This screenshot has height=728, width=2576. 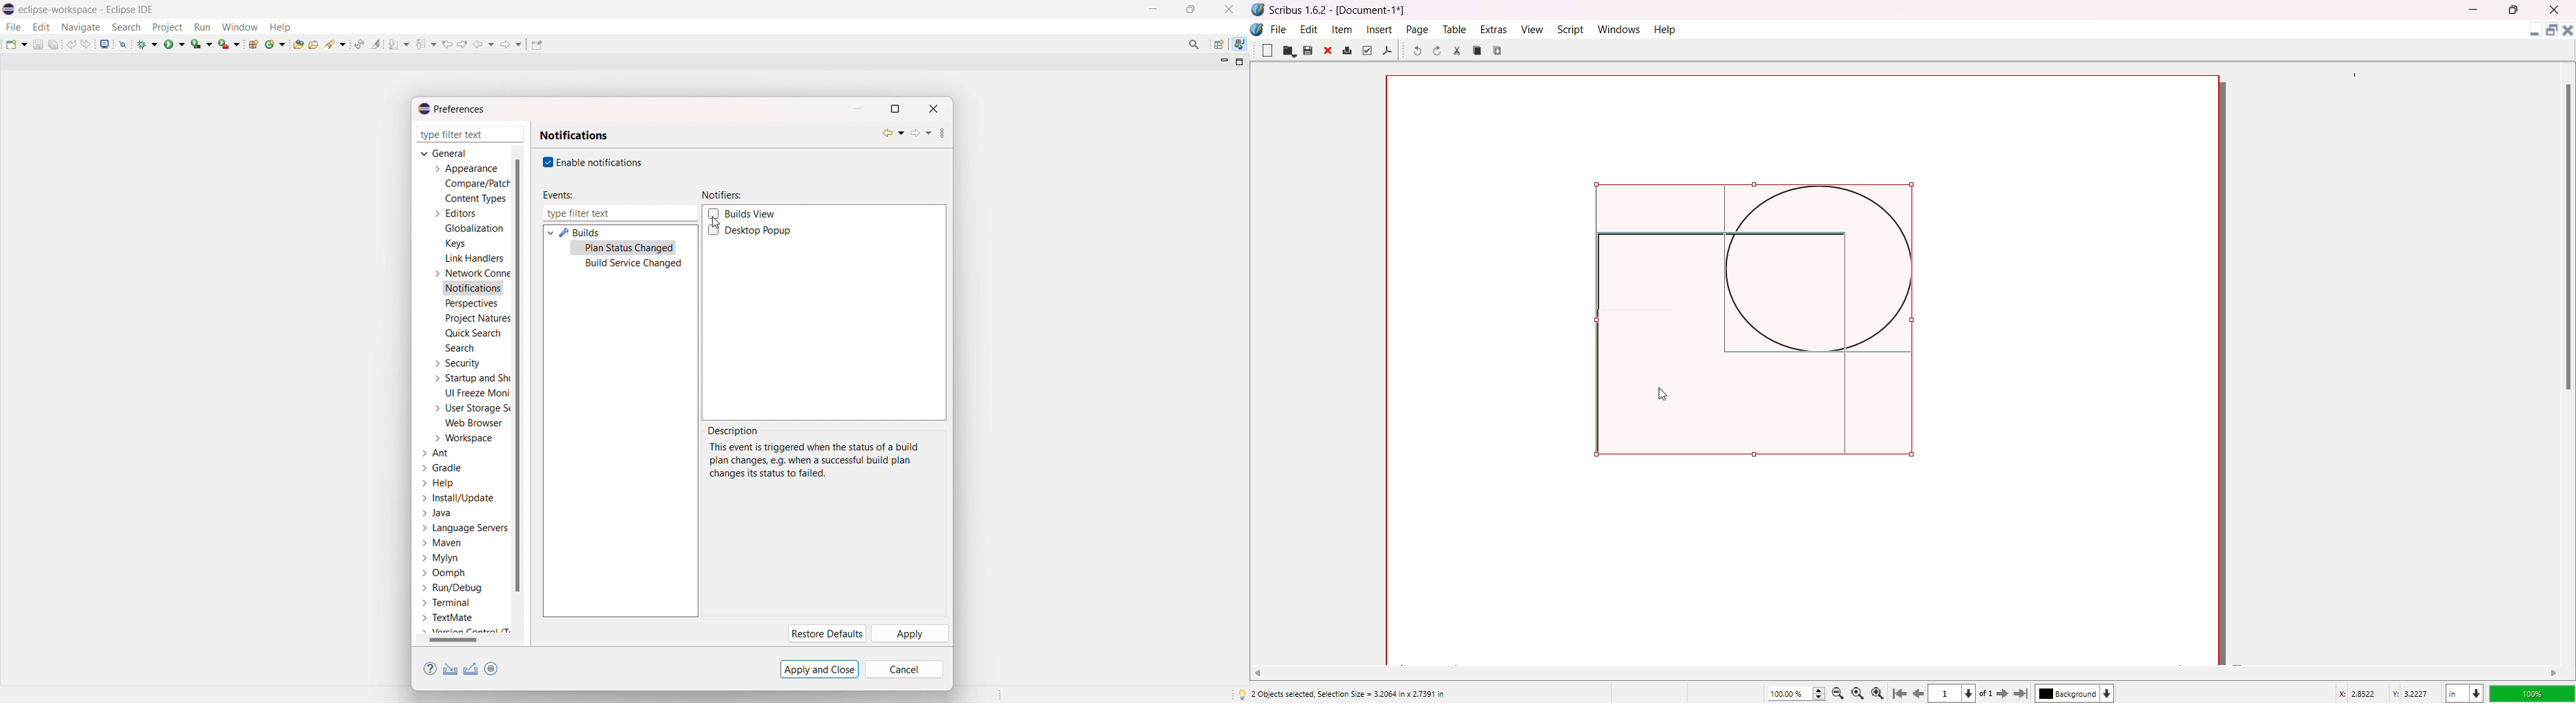 What do you see at coordinates (441, 544) in the screenshot?
I see `maven` at bounding box center [441, 544].